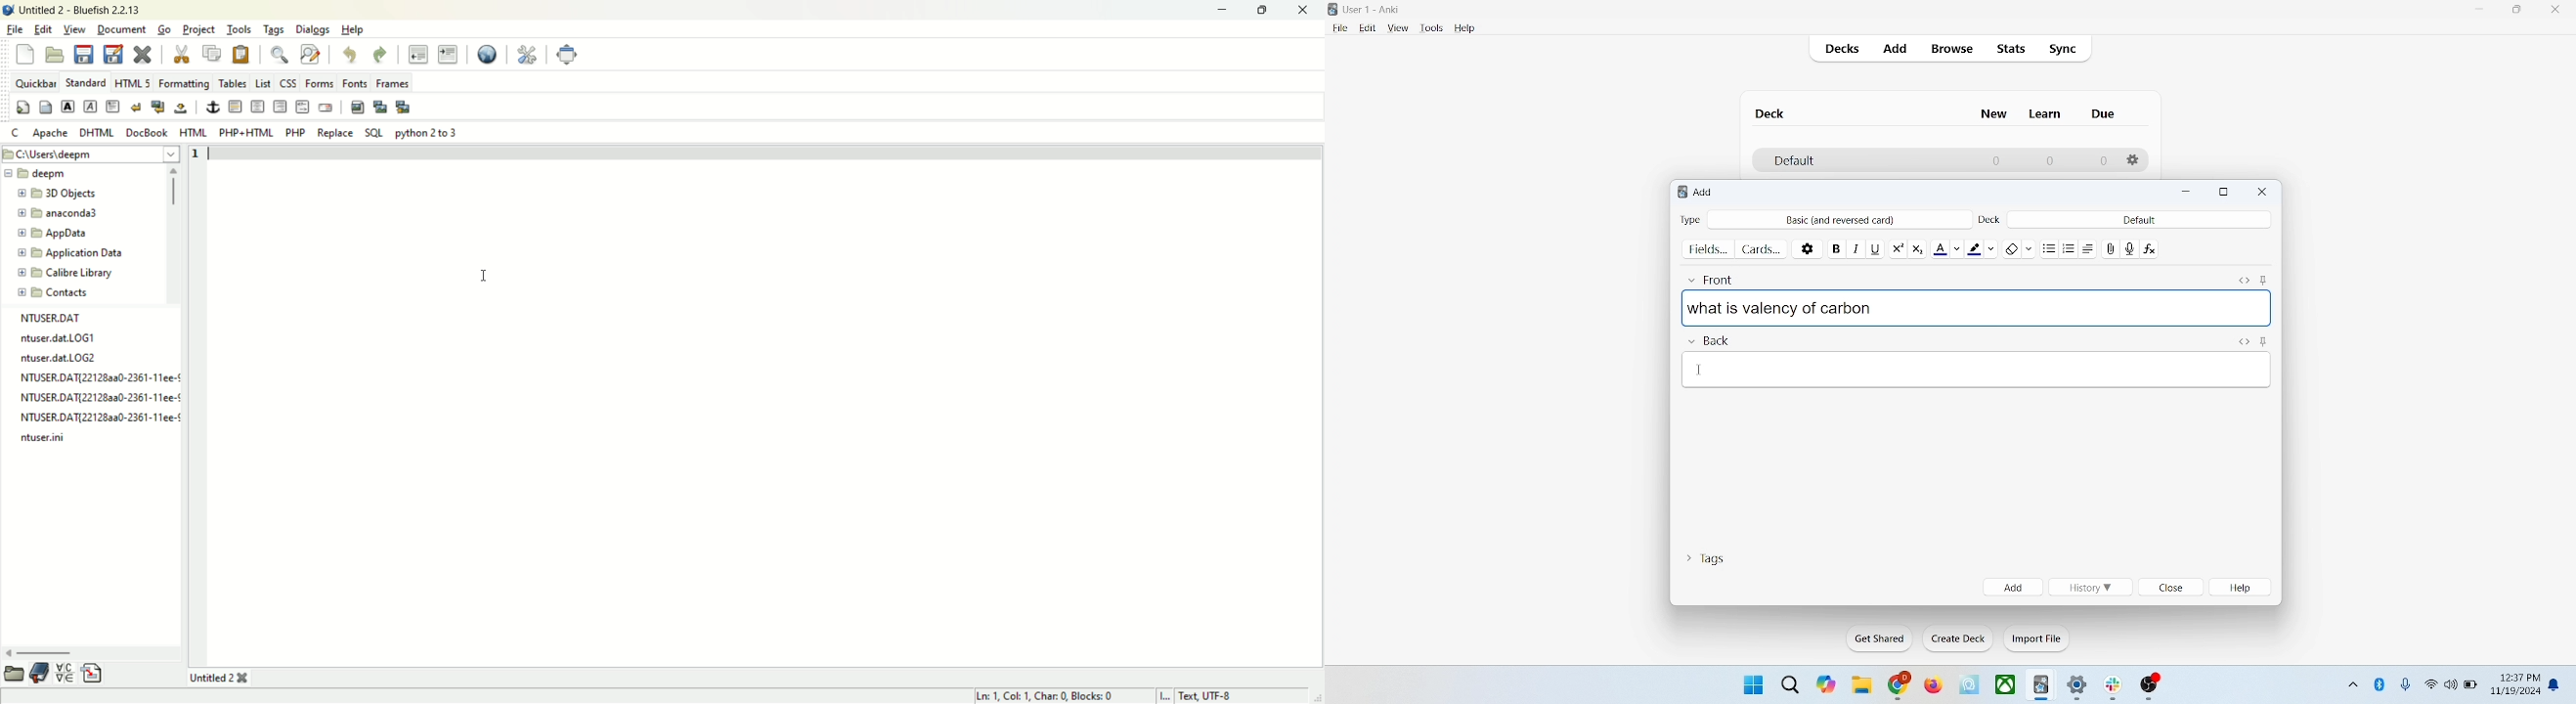  What do you see at coordinates (2263, 340) in the screenshot?
I see `sticky` at bounding box center [2263, 340].